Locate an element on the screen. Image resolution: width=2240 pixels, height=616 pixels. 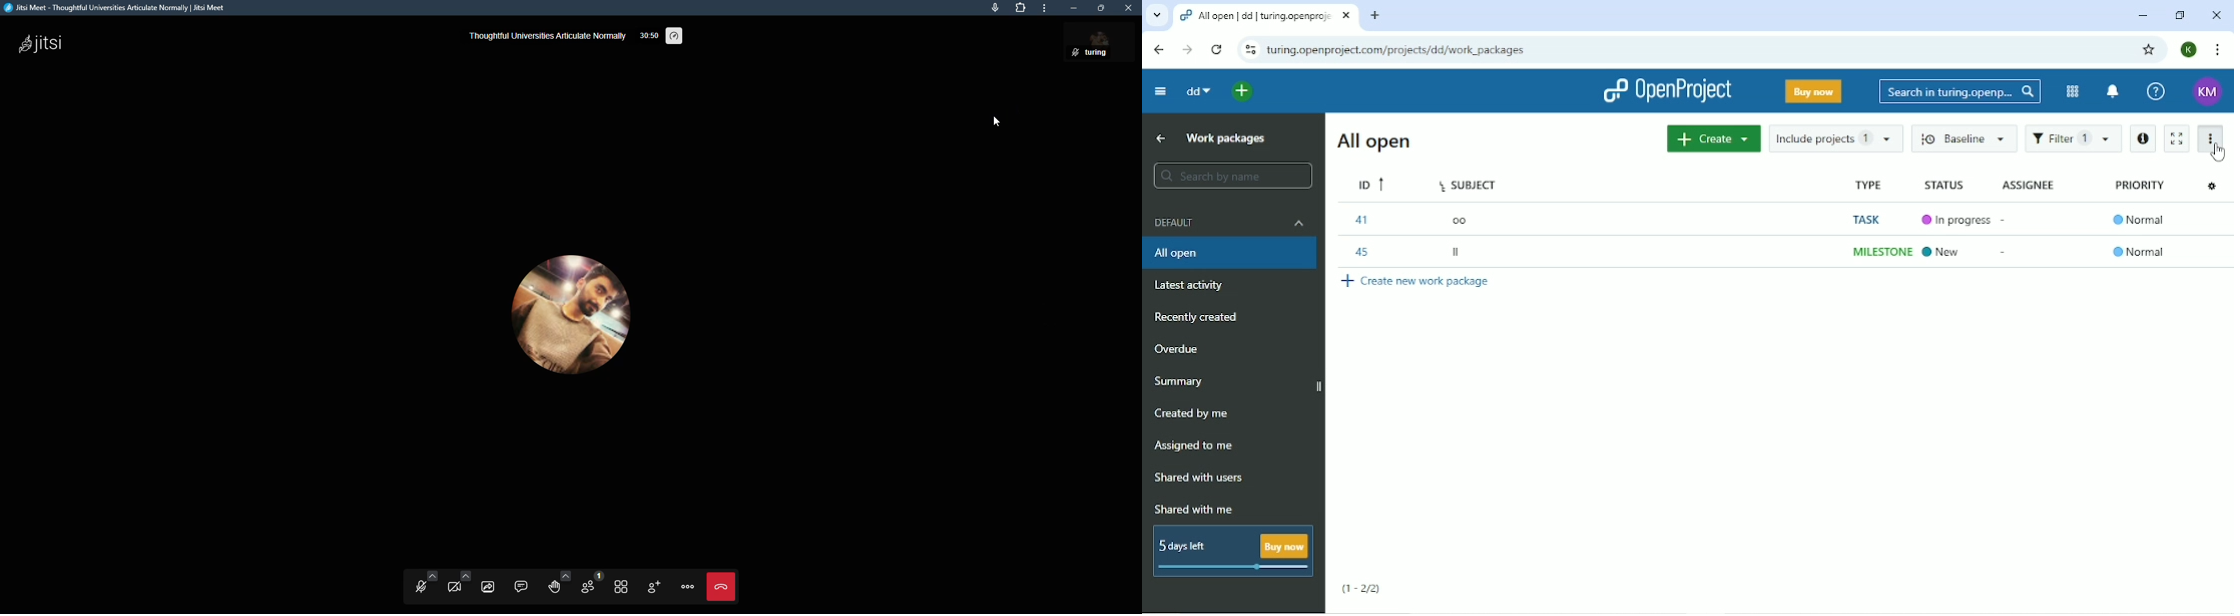
Overdue is located at coordinates (1182, 350).